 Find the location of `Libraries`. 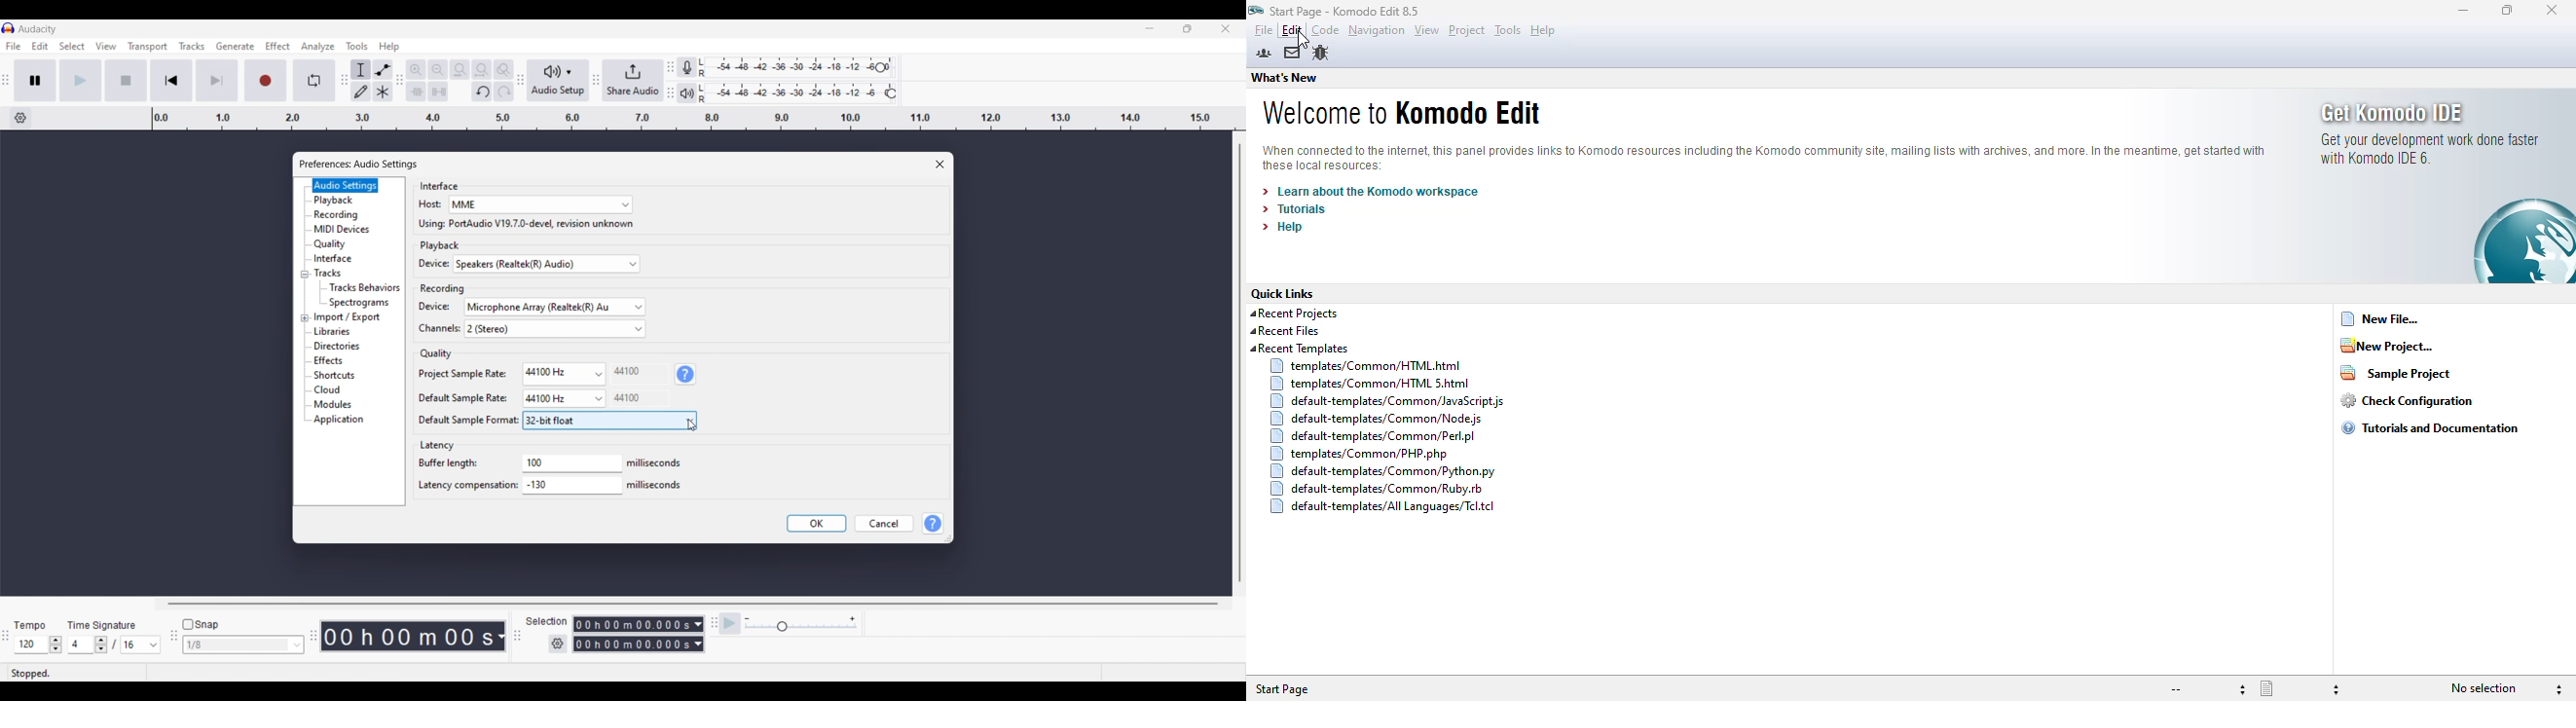

Libraries is located at coordinates (351, 331).